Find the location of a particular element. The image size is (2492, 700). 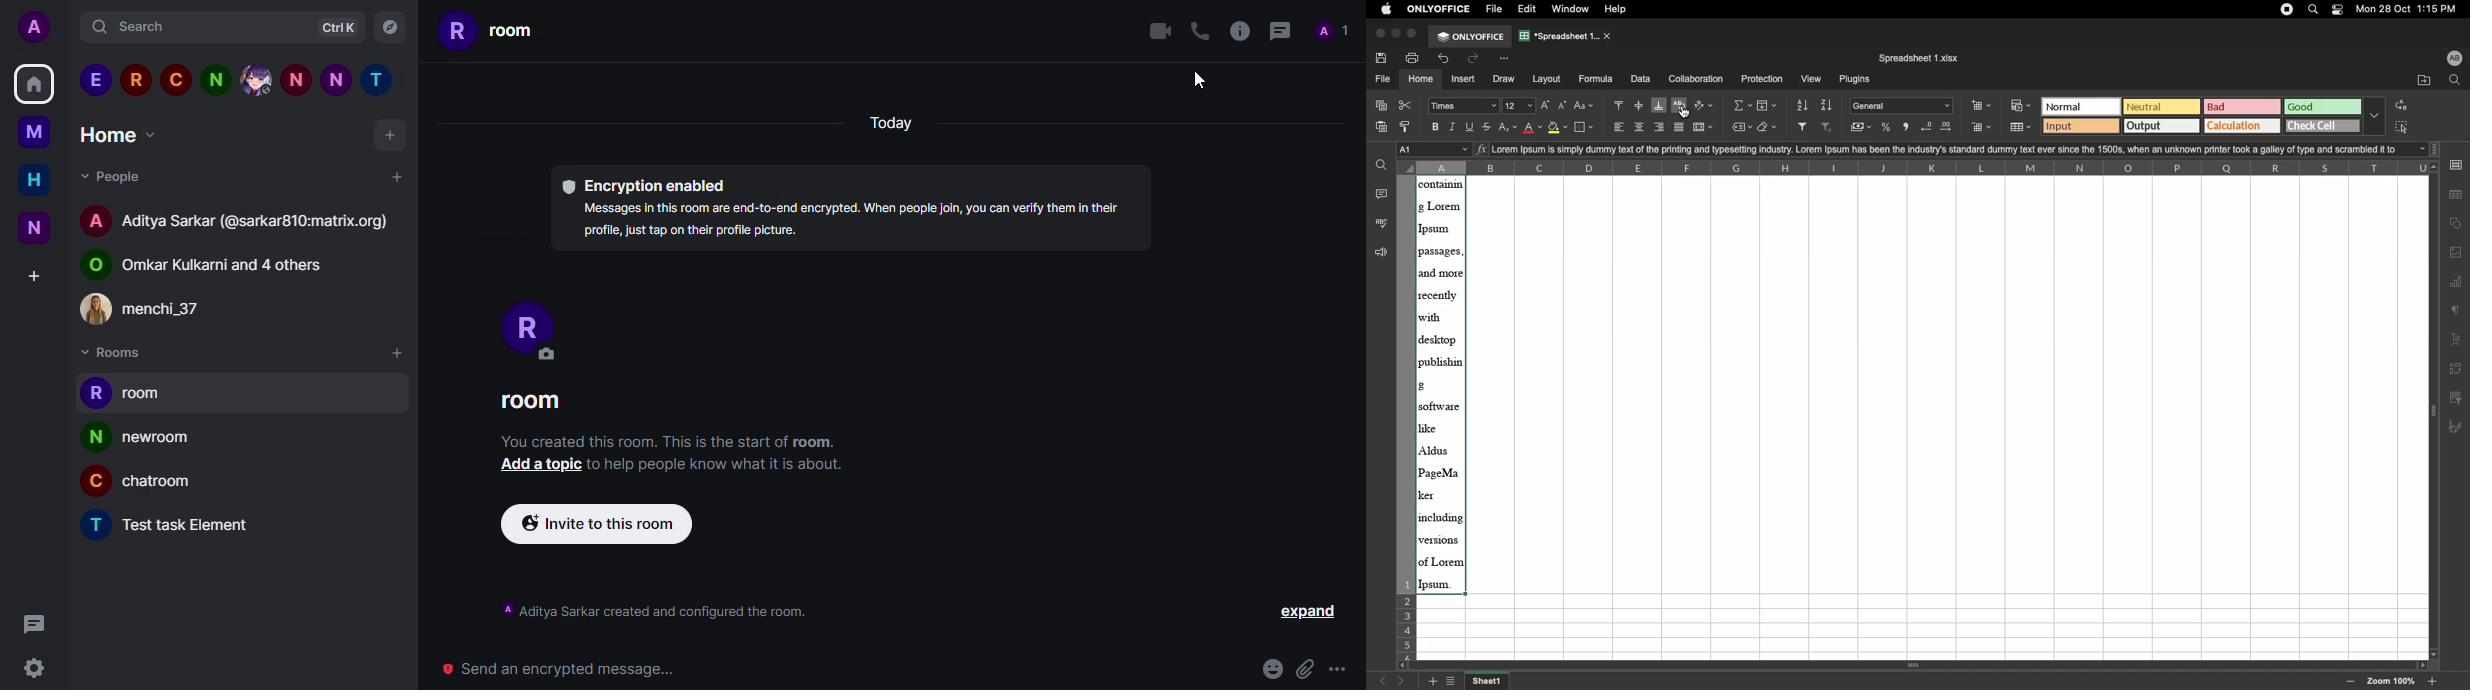

create space is located at coordinates (32, 276).